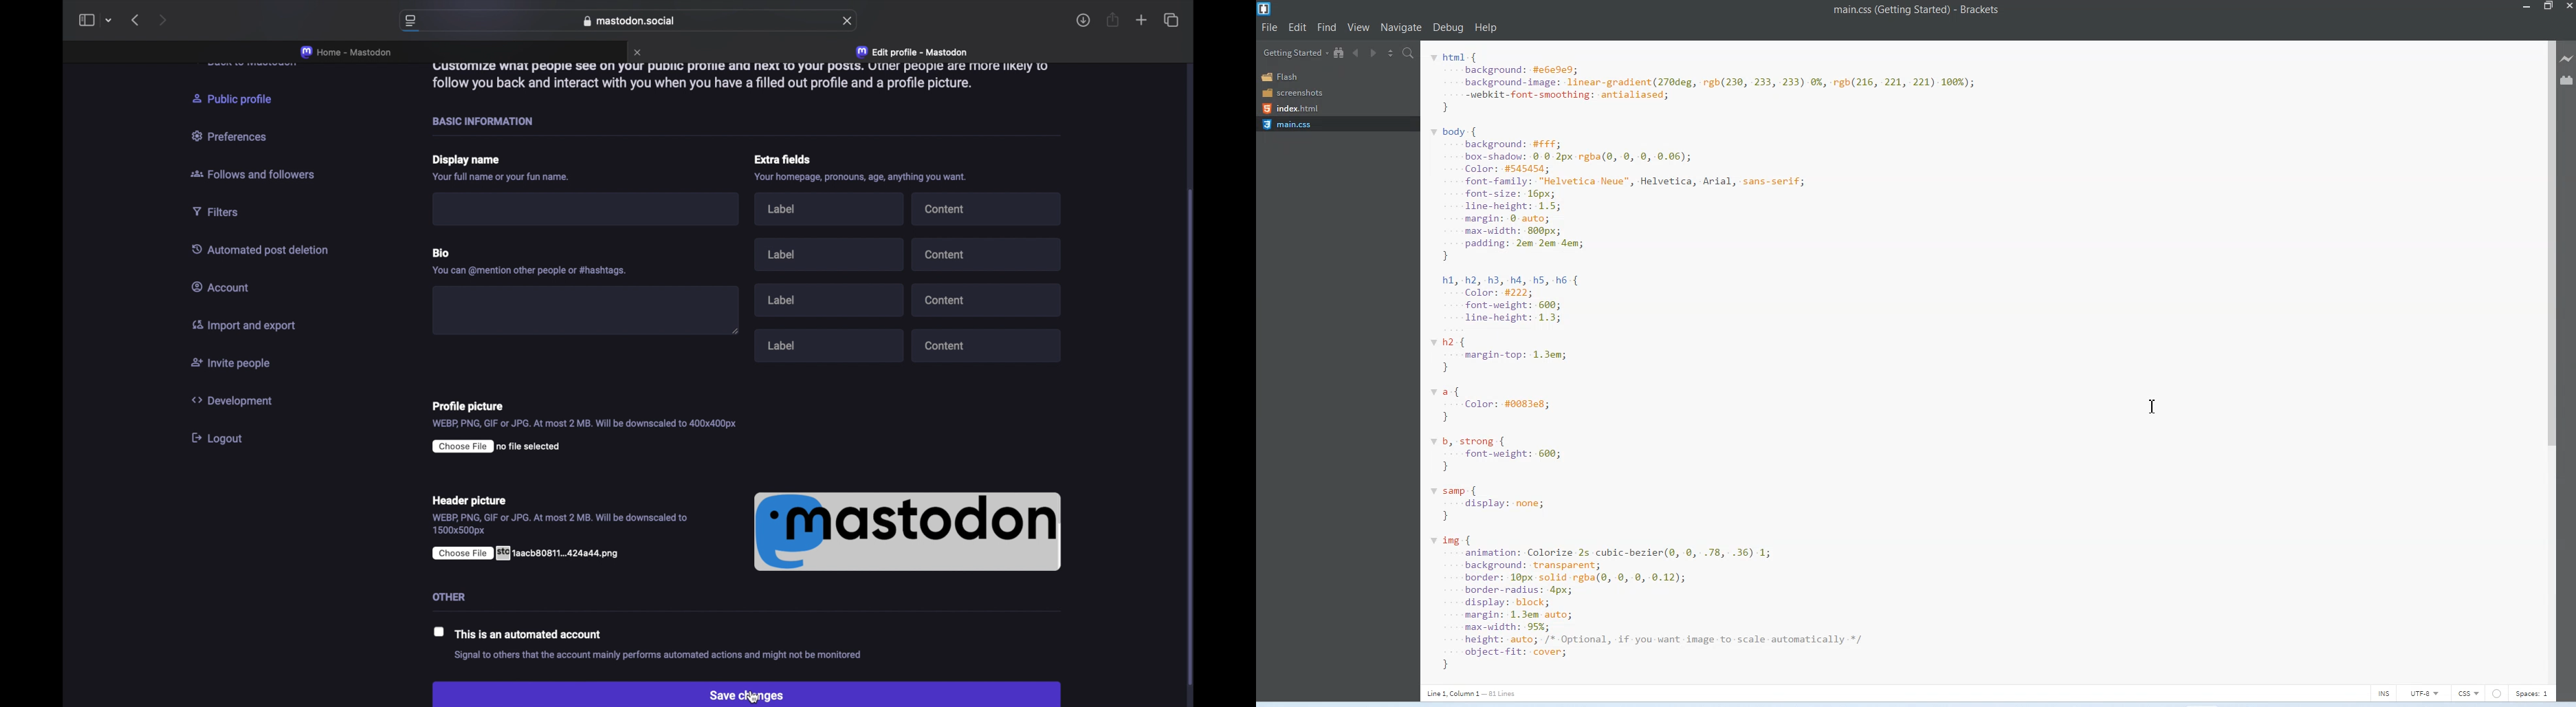 Image resolution: width=2576 pixels, height=728 pixels. What do you see at coordinates (2469, 693) in the screenshot?
I see `CSS` at bounding box center [2469, 693].